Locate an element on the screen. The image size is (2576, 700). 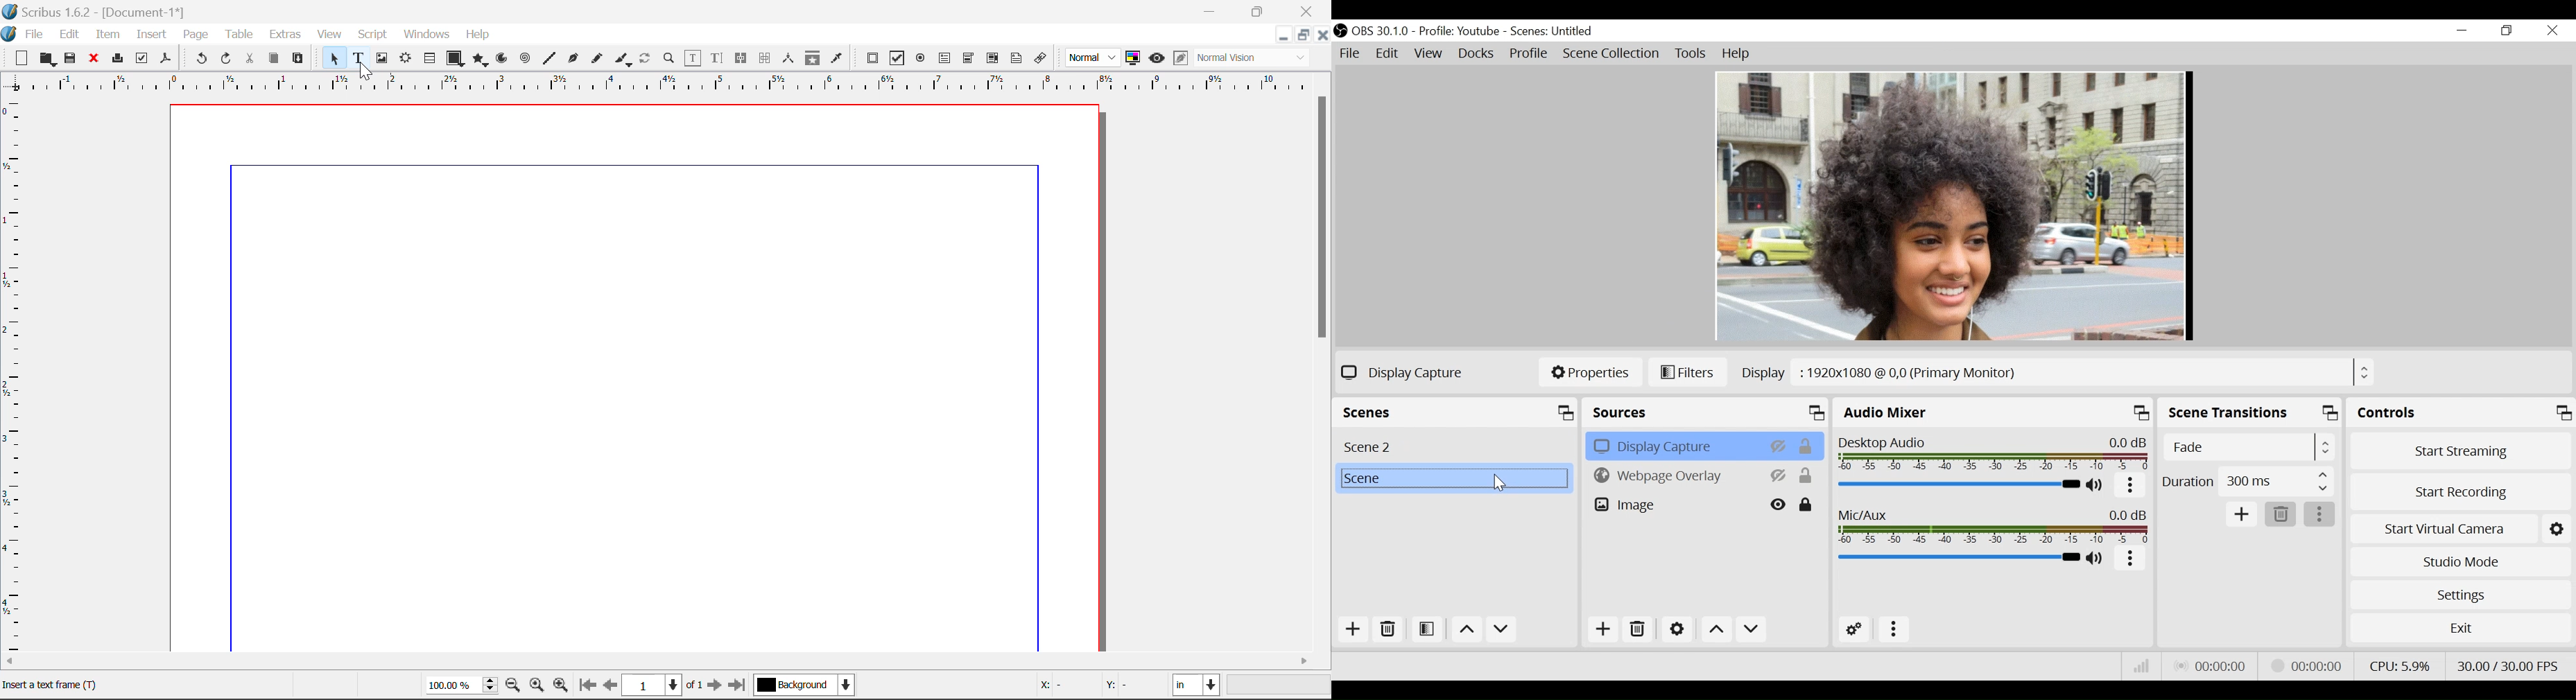
Display Browser is located at coordinates (2057, 371).